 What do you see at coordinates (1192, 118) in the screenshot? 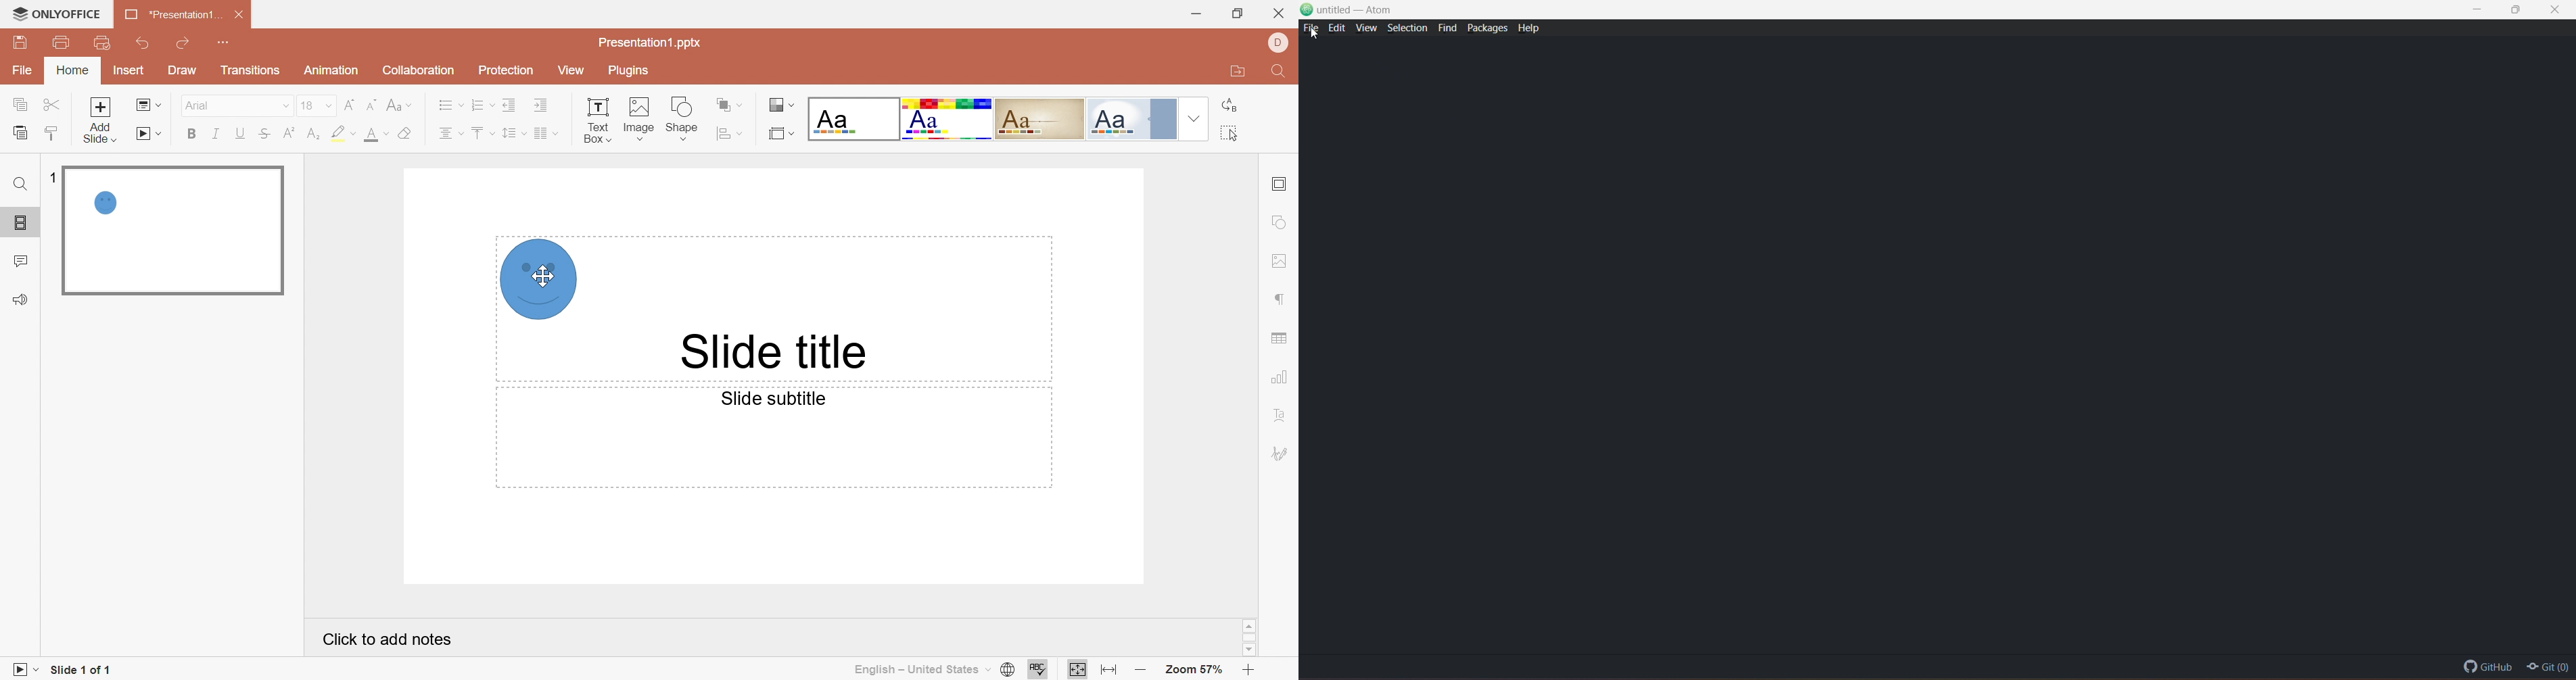
I see `Drop Down` at bounding box center [1192, 118].